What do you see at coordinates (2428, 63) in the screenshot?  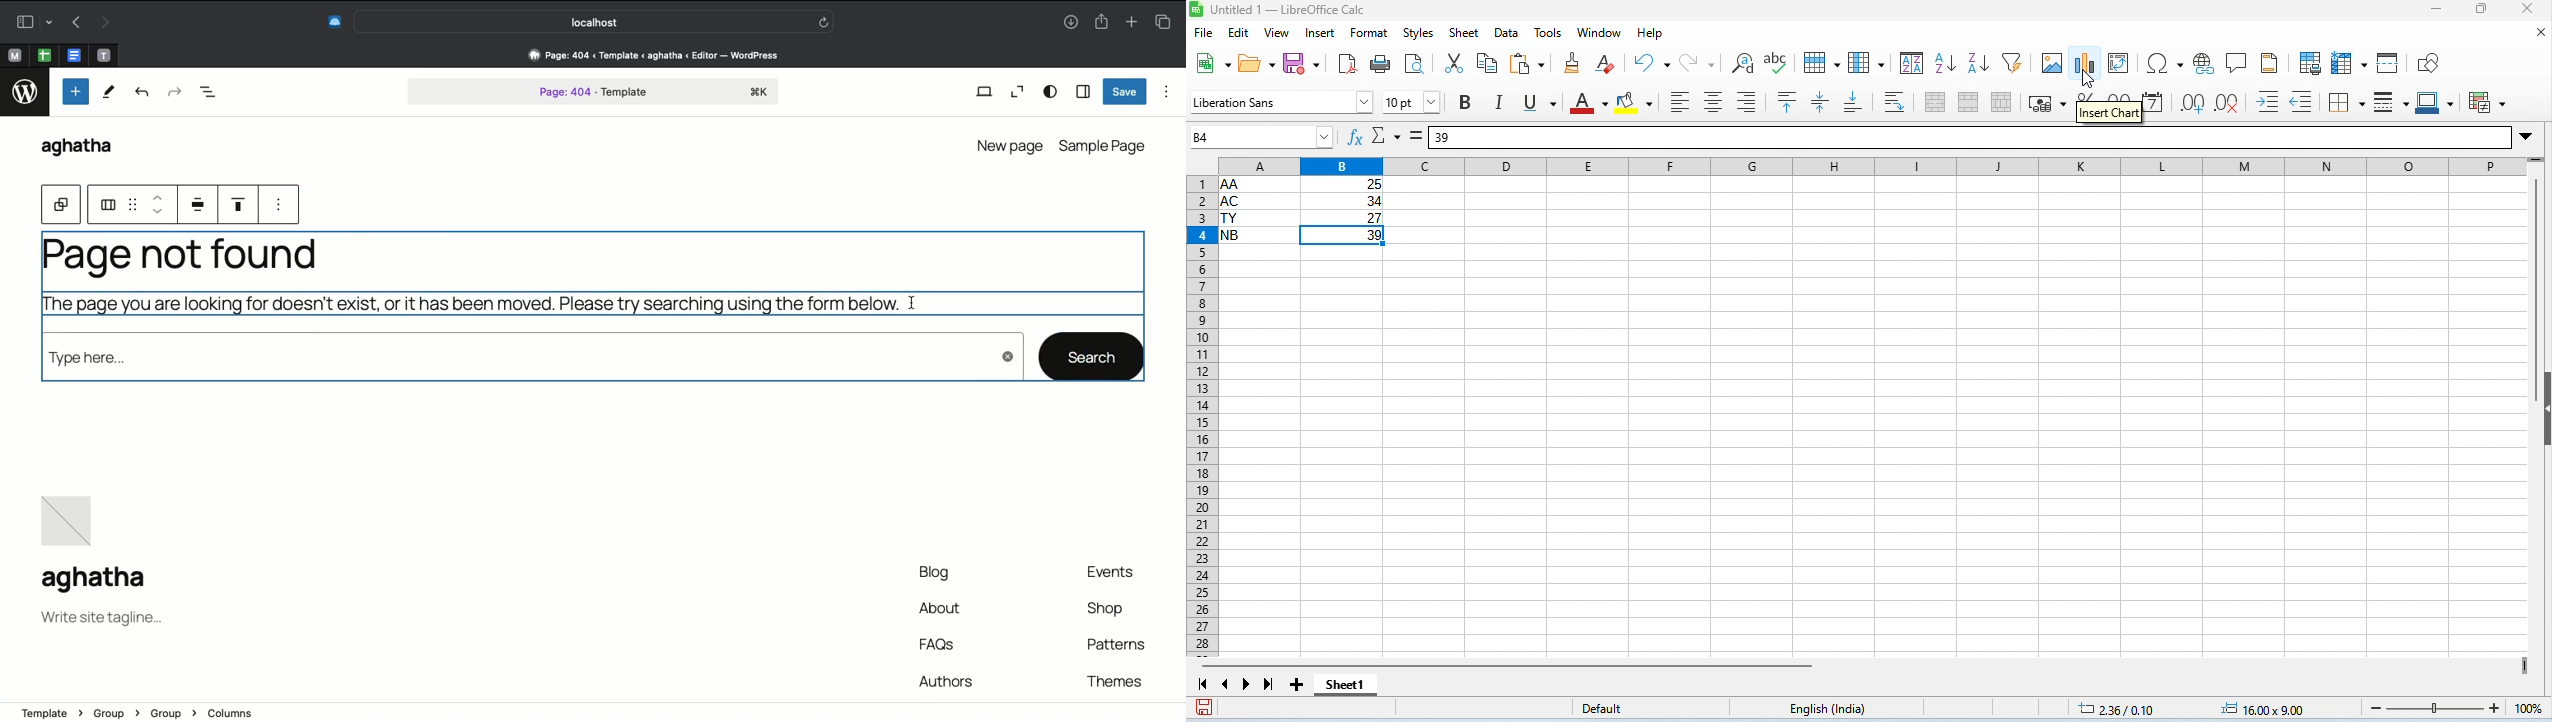 I see `show draw functions` at bounding box center [2428, 63].